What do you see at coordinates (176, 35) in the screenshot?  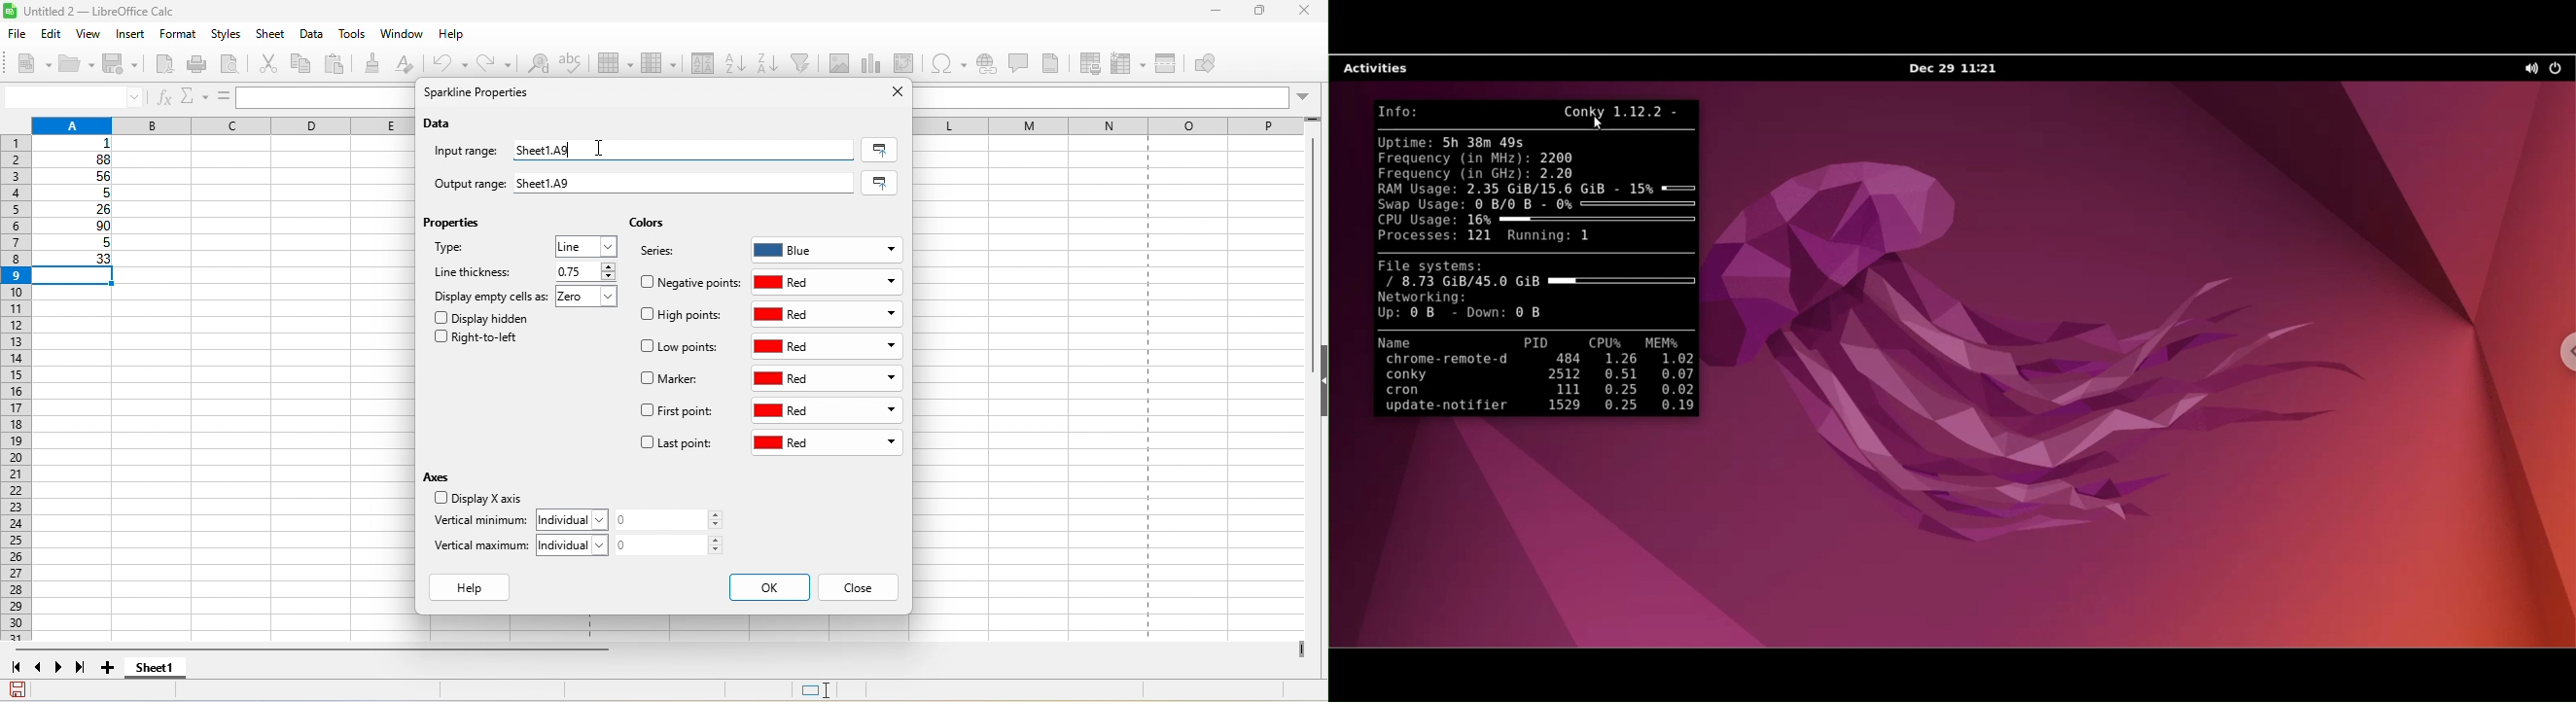 I see `format` at bounding box center [176, 35].